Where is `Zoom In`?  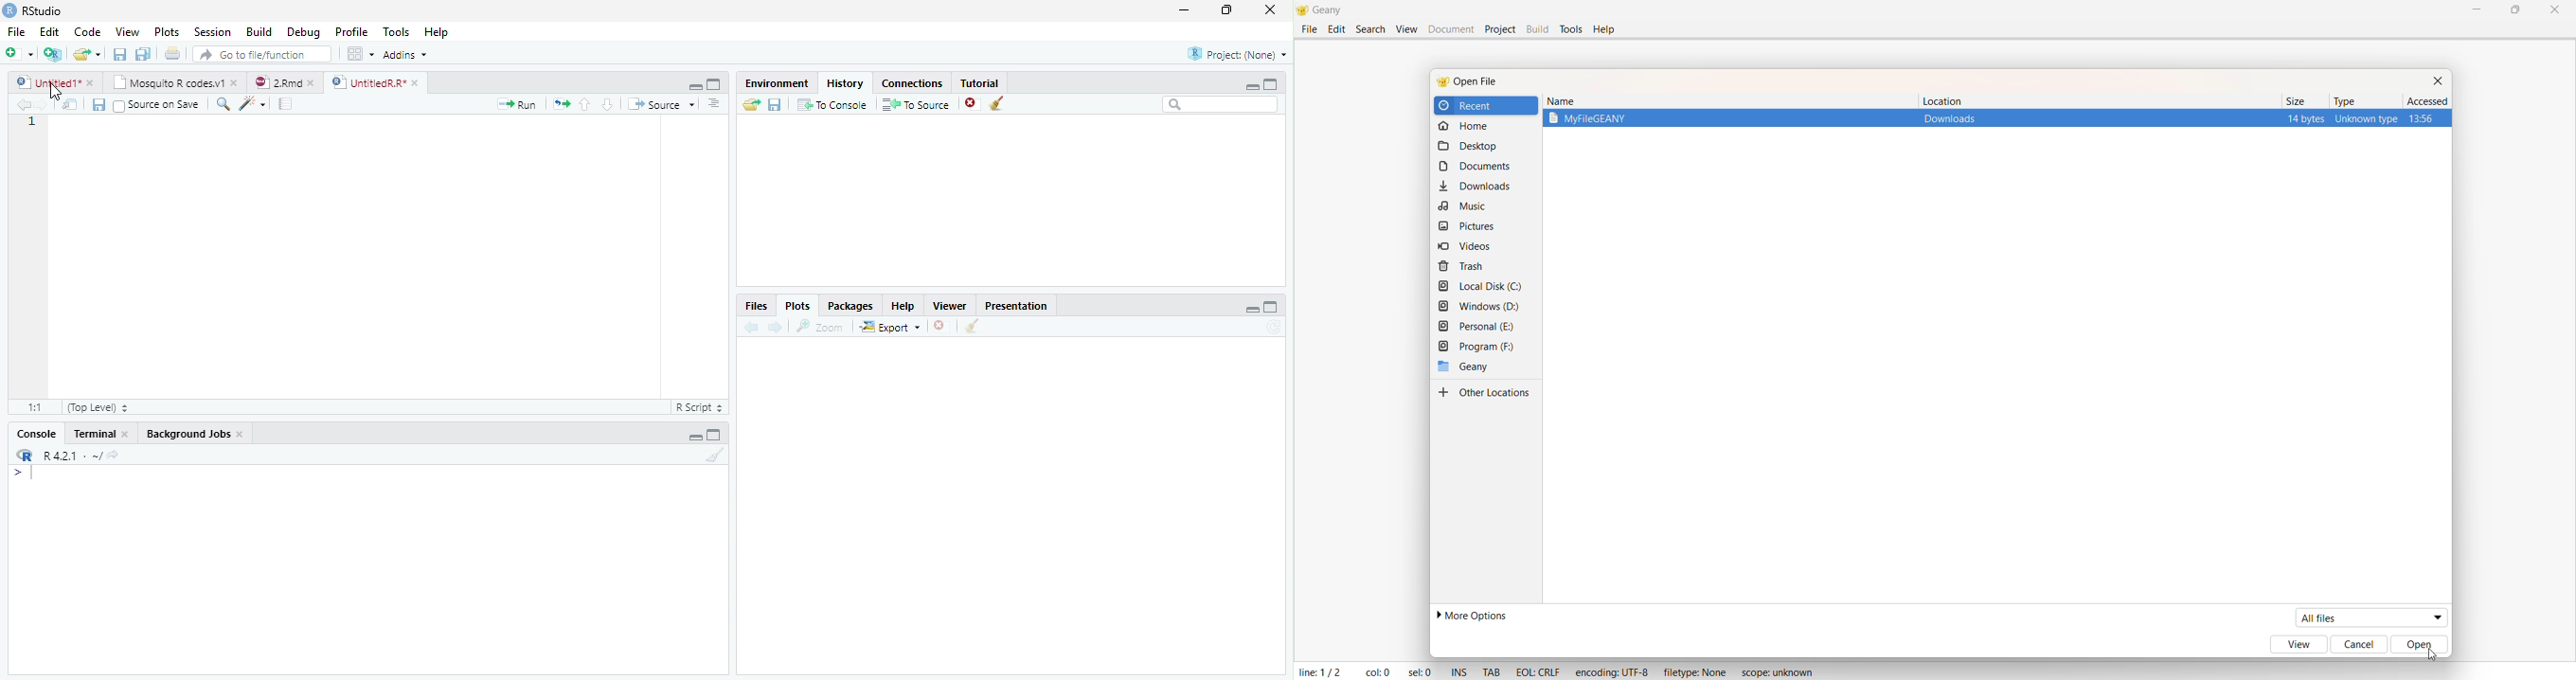
Zoom In is located at coordinates (222, 105).